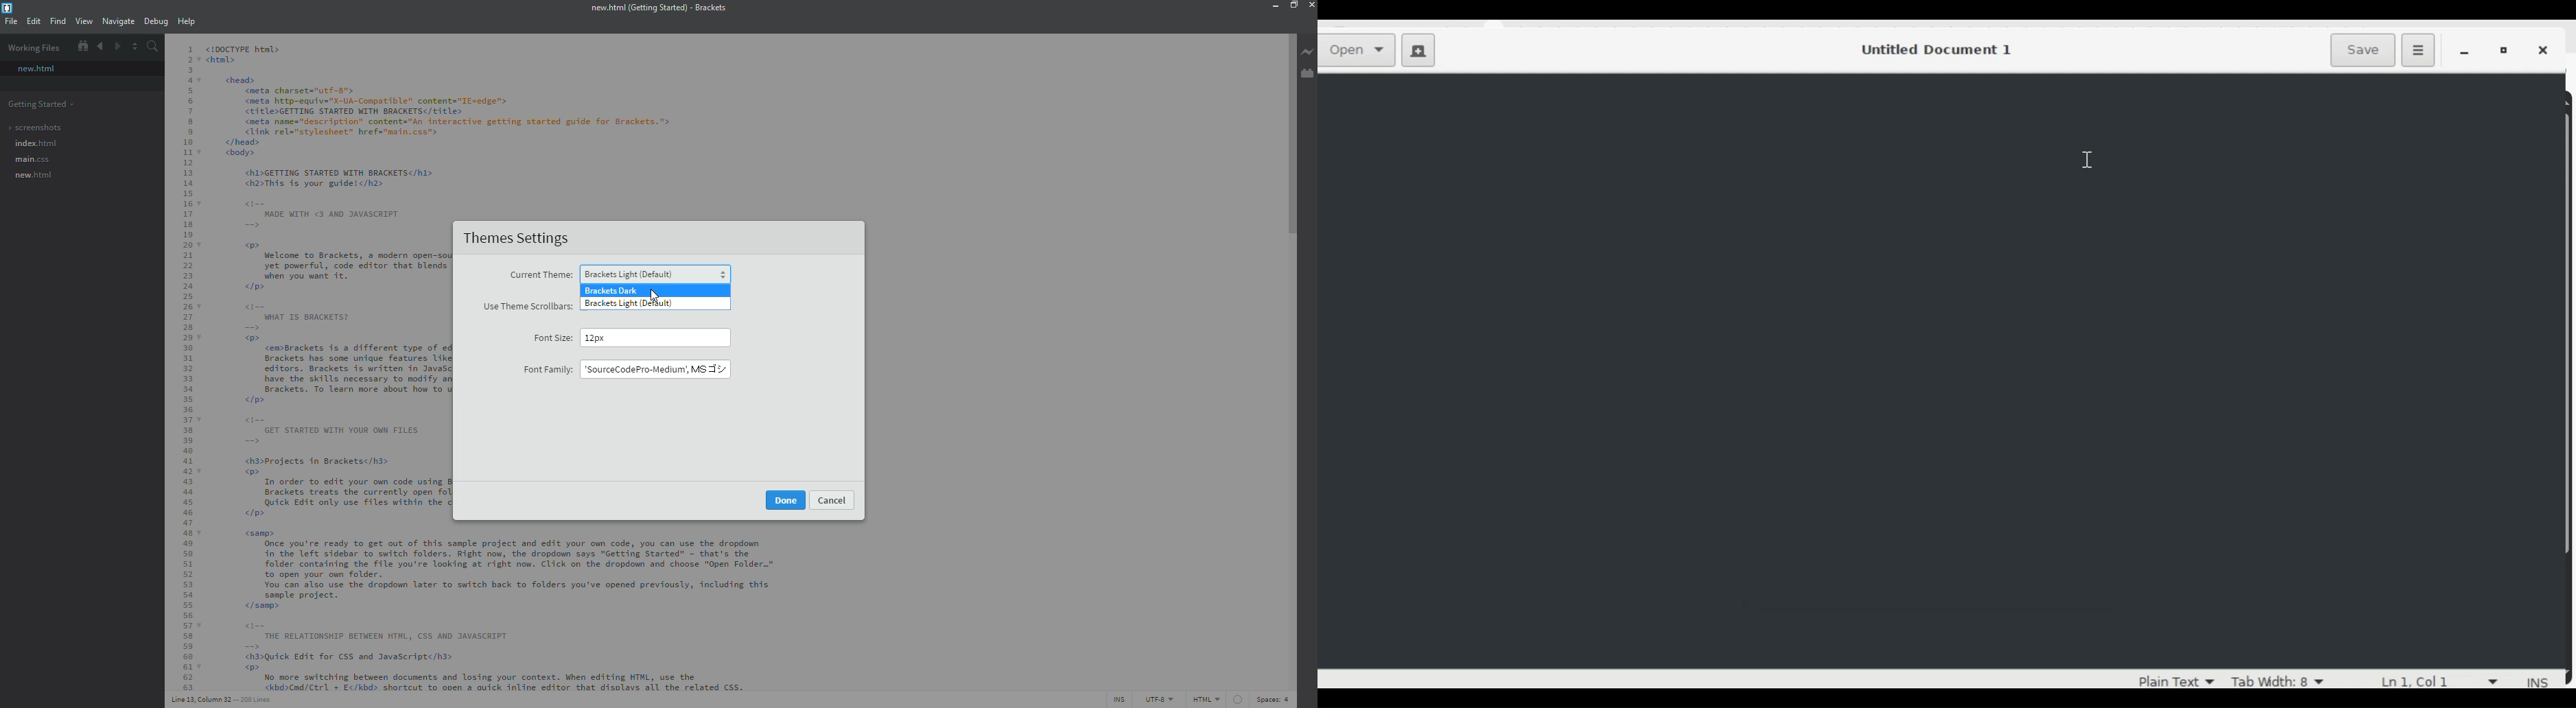 Image resolution: width=2576 pixels, height=728 pixels. What do you see at coordinates (117, 21) in the screenshot?
I see `navigate` at bounding box center [117, 21].